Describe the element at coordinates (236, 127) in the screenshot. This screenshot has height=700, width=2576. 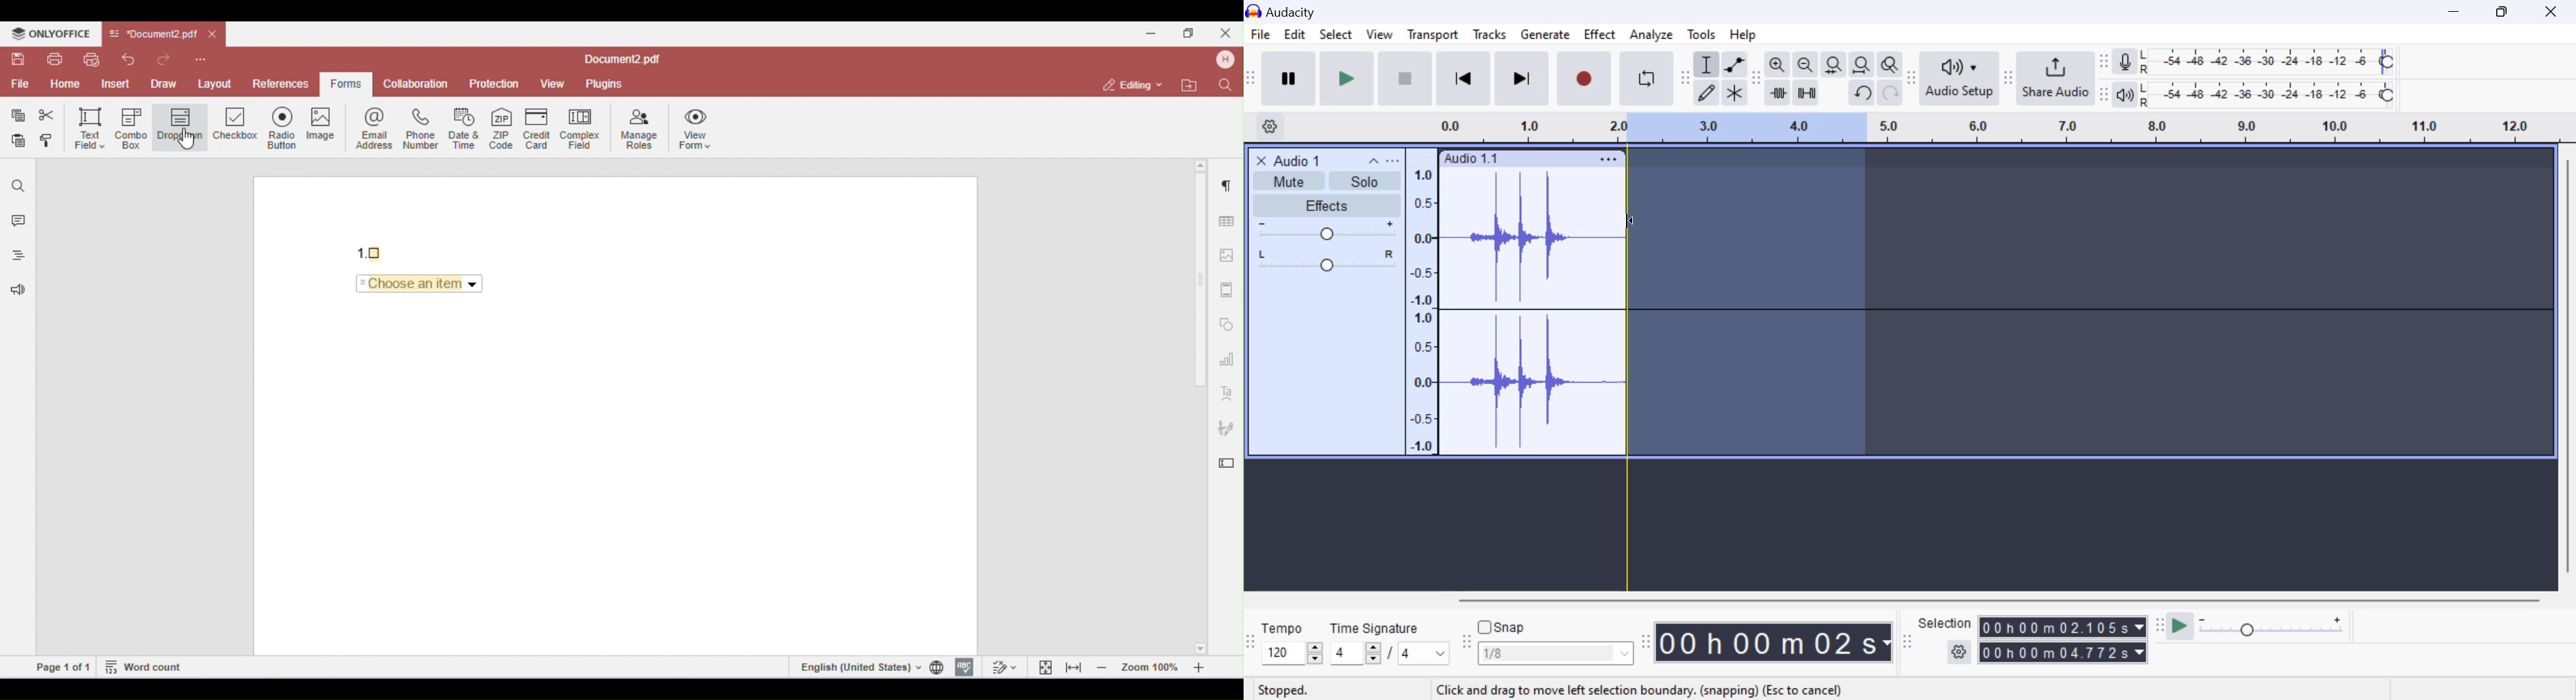
I see `checkbox` at that location.